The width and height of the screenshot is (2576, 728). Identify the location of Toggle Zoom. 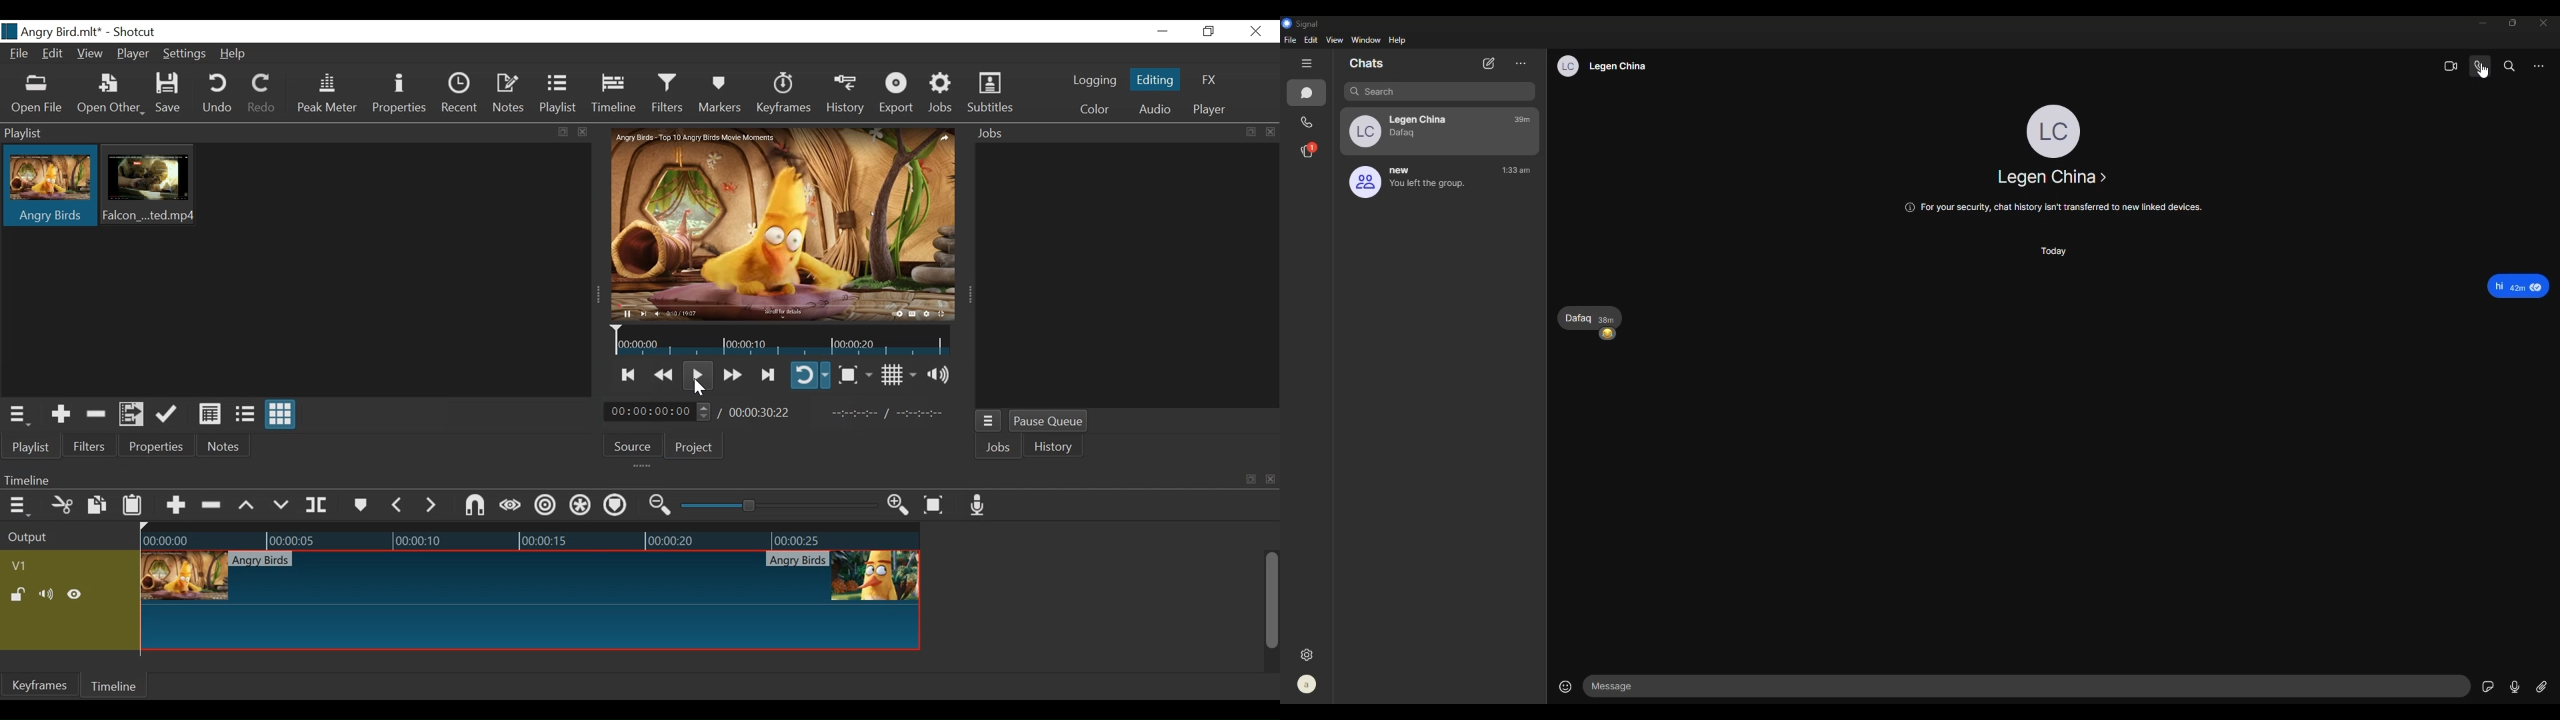
(855, 375).